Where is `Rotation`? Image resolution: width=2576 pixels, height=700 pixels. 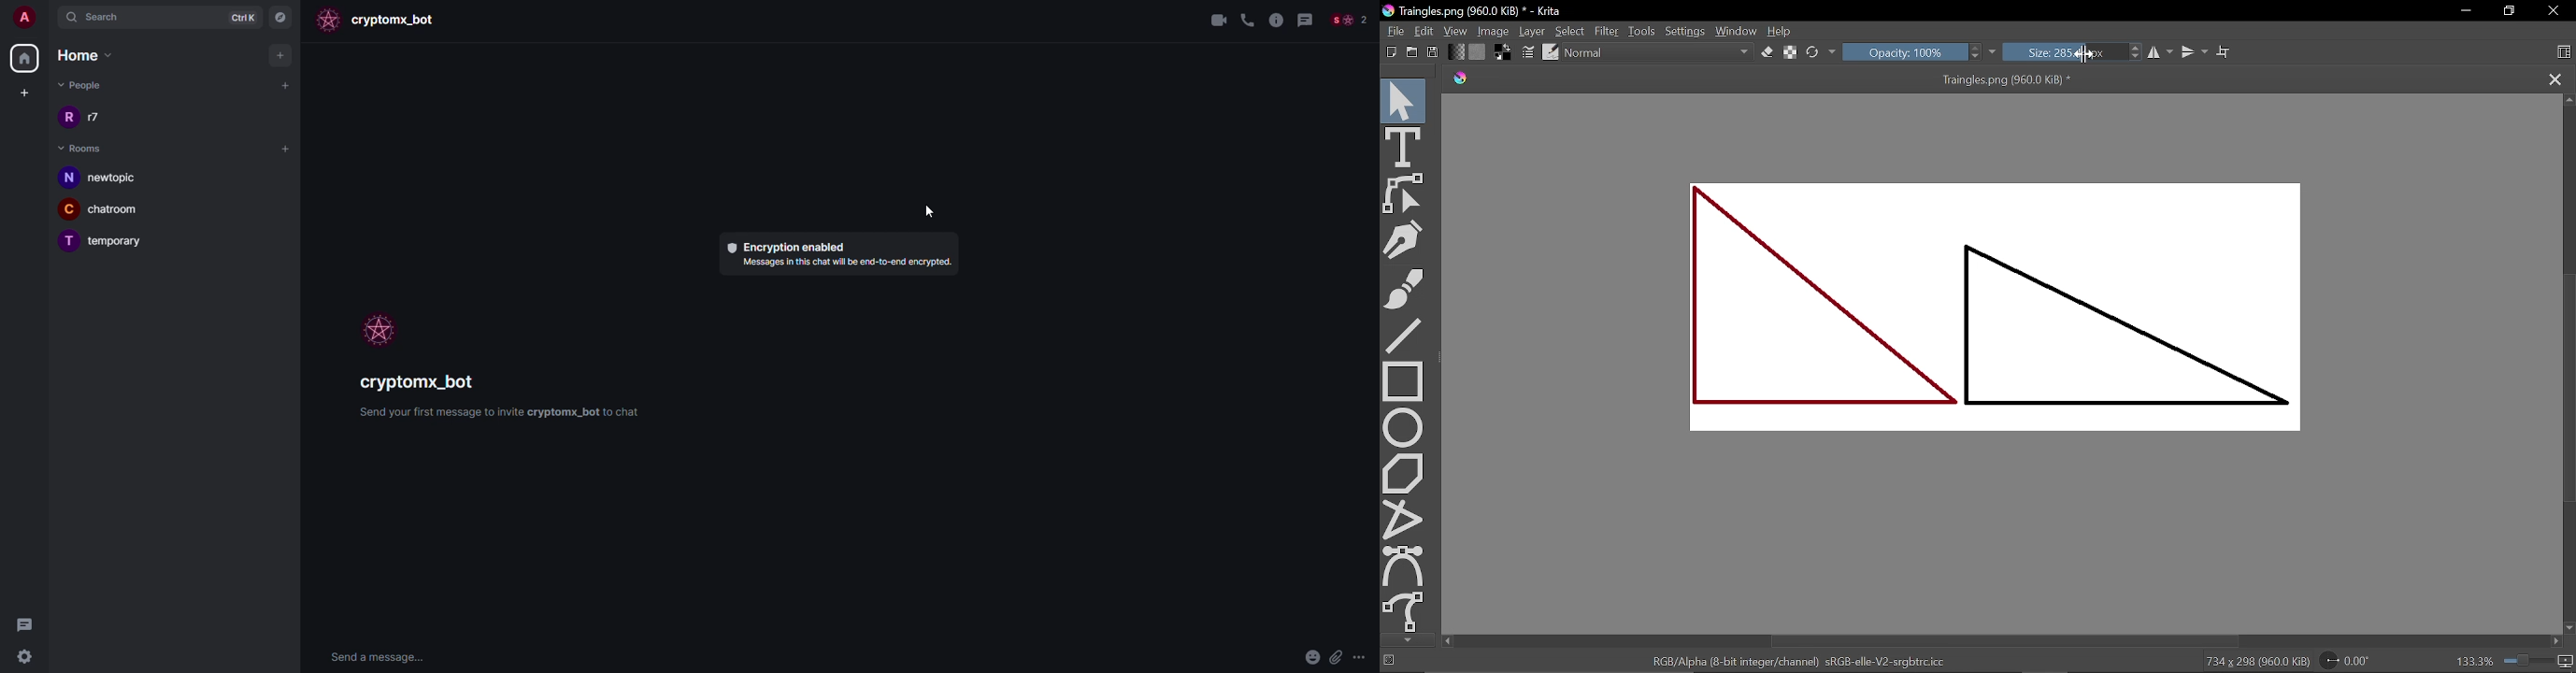
Rotation is located at coordinates (2345, 659).